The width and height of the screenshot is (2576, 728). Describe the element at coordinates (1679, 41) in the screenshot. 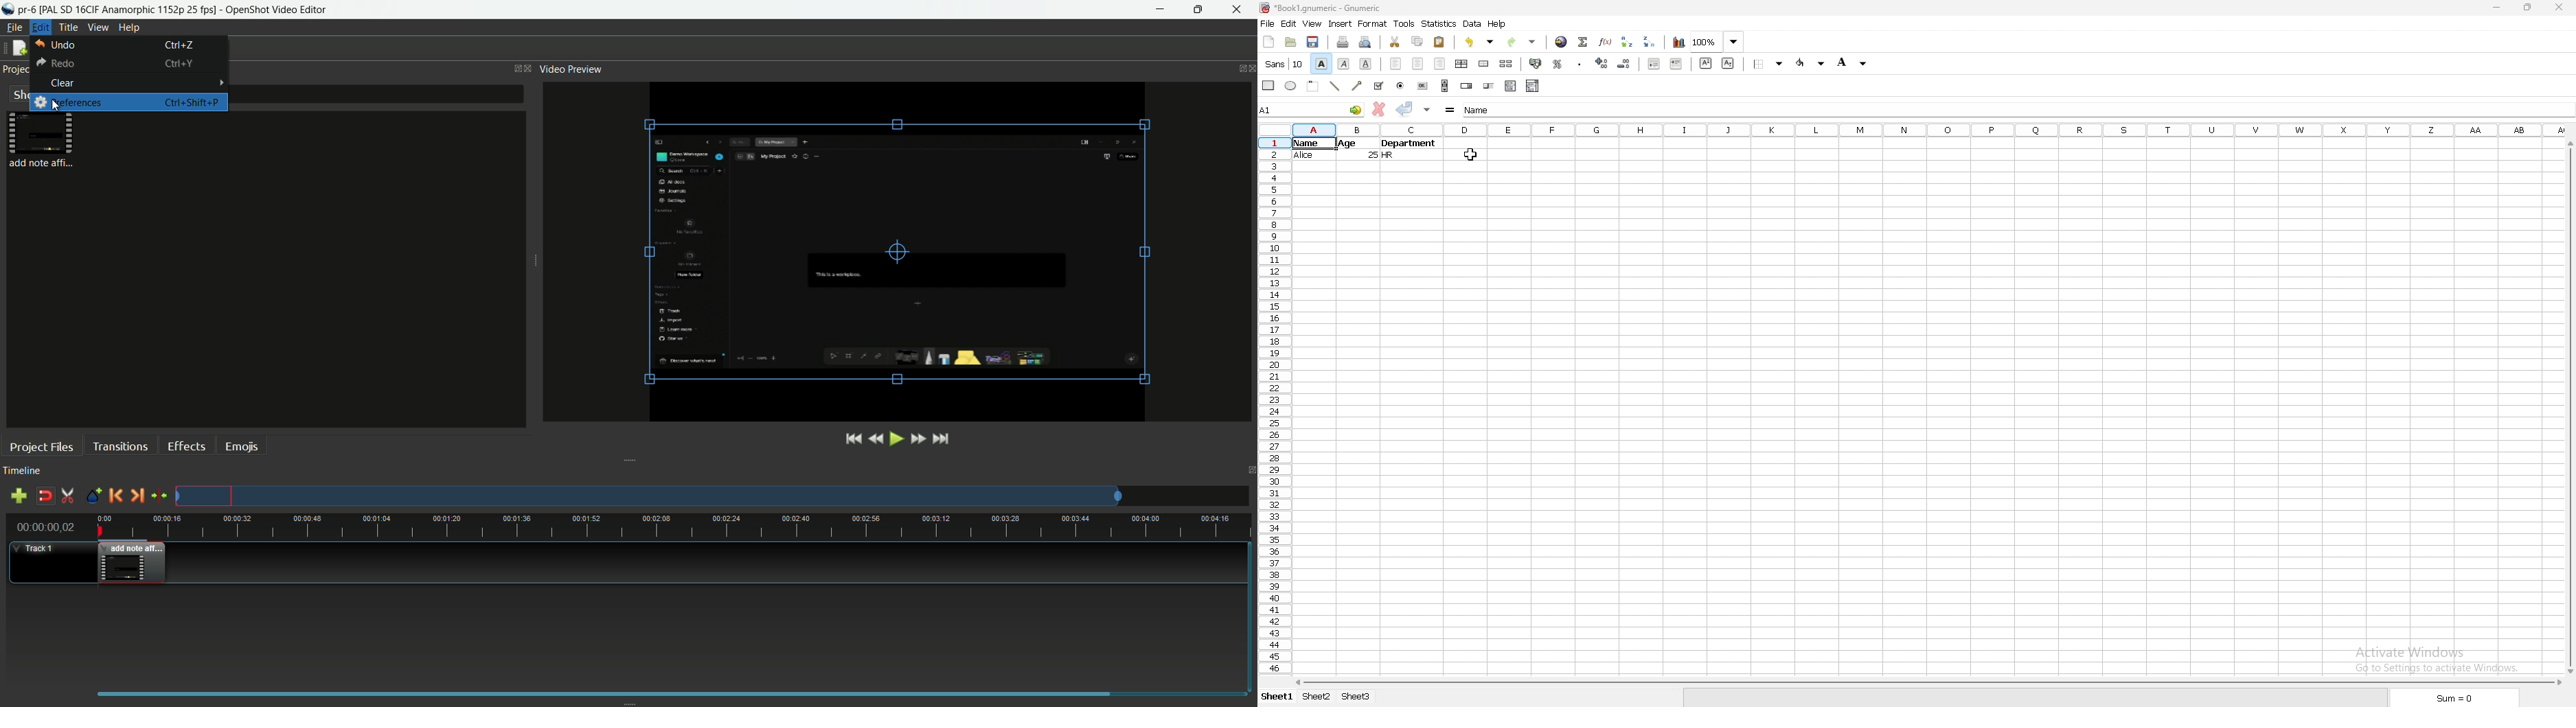

I see `chart` at that location.